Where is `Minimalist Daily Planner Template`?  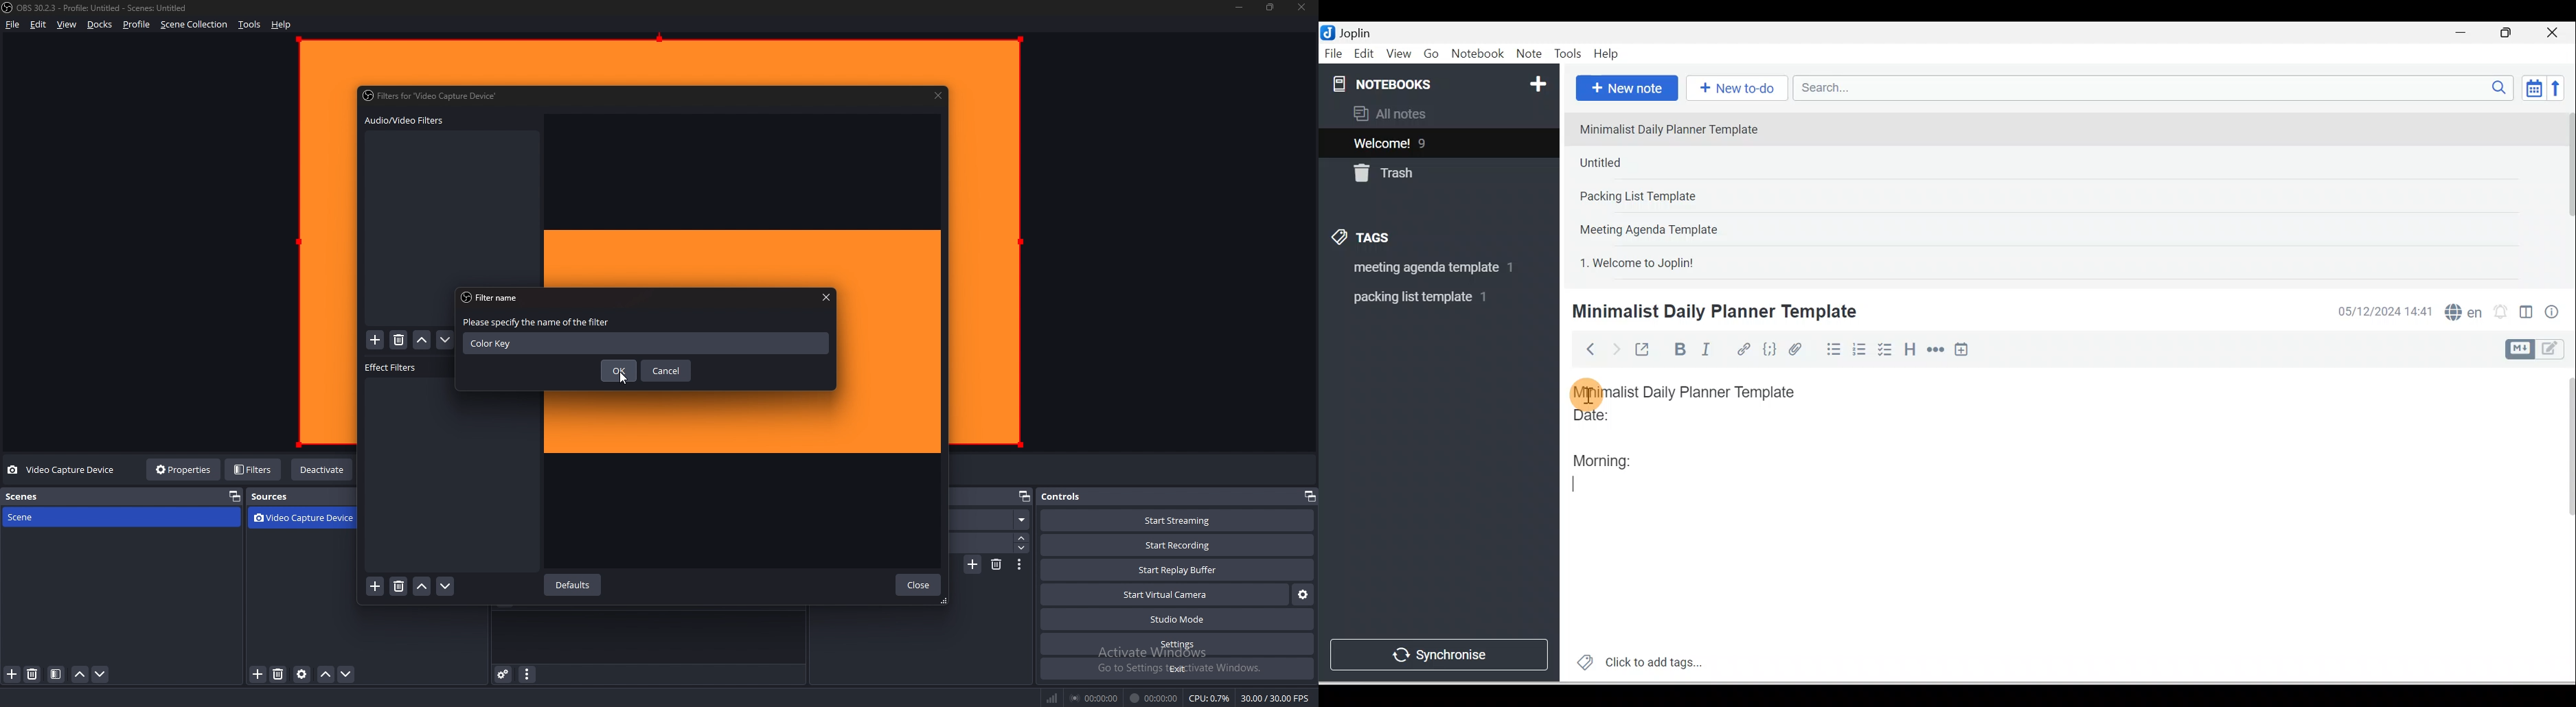 Minimalist Daily Planner Template is located at coordinates (1697, 392).